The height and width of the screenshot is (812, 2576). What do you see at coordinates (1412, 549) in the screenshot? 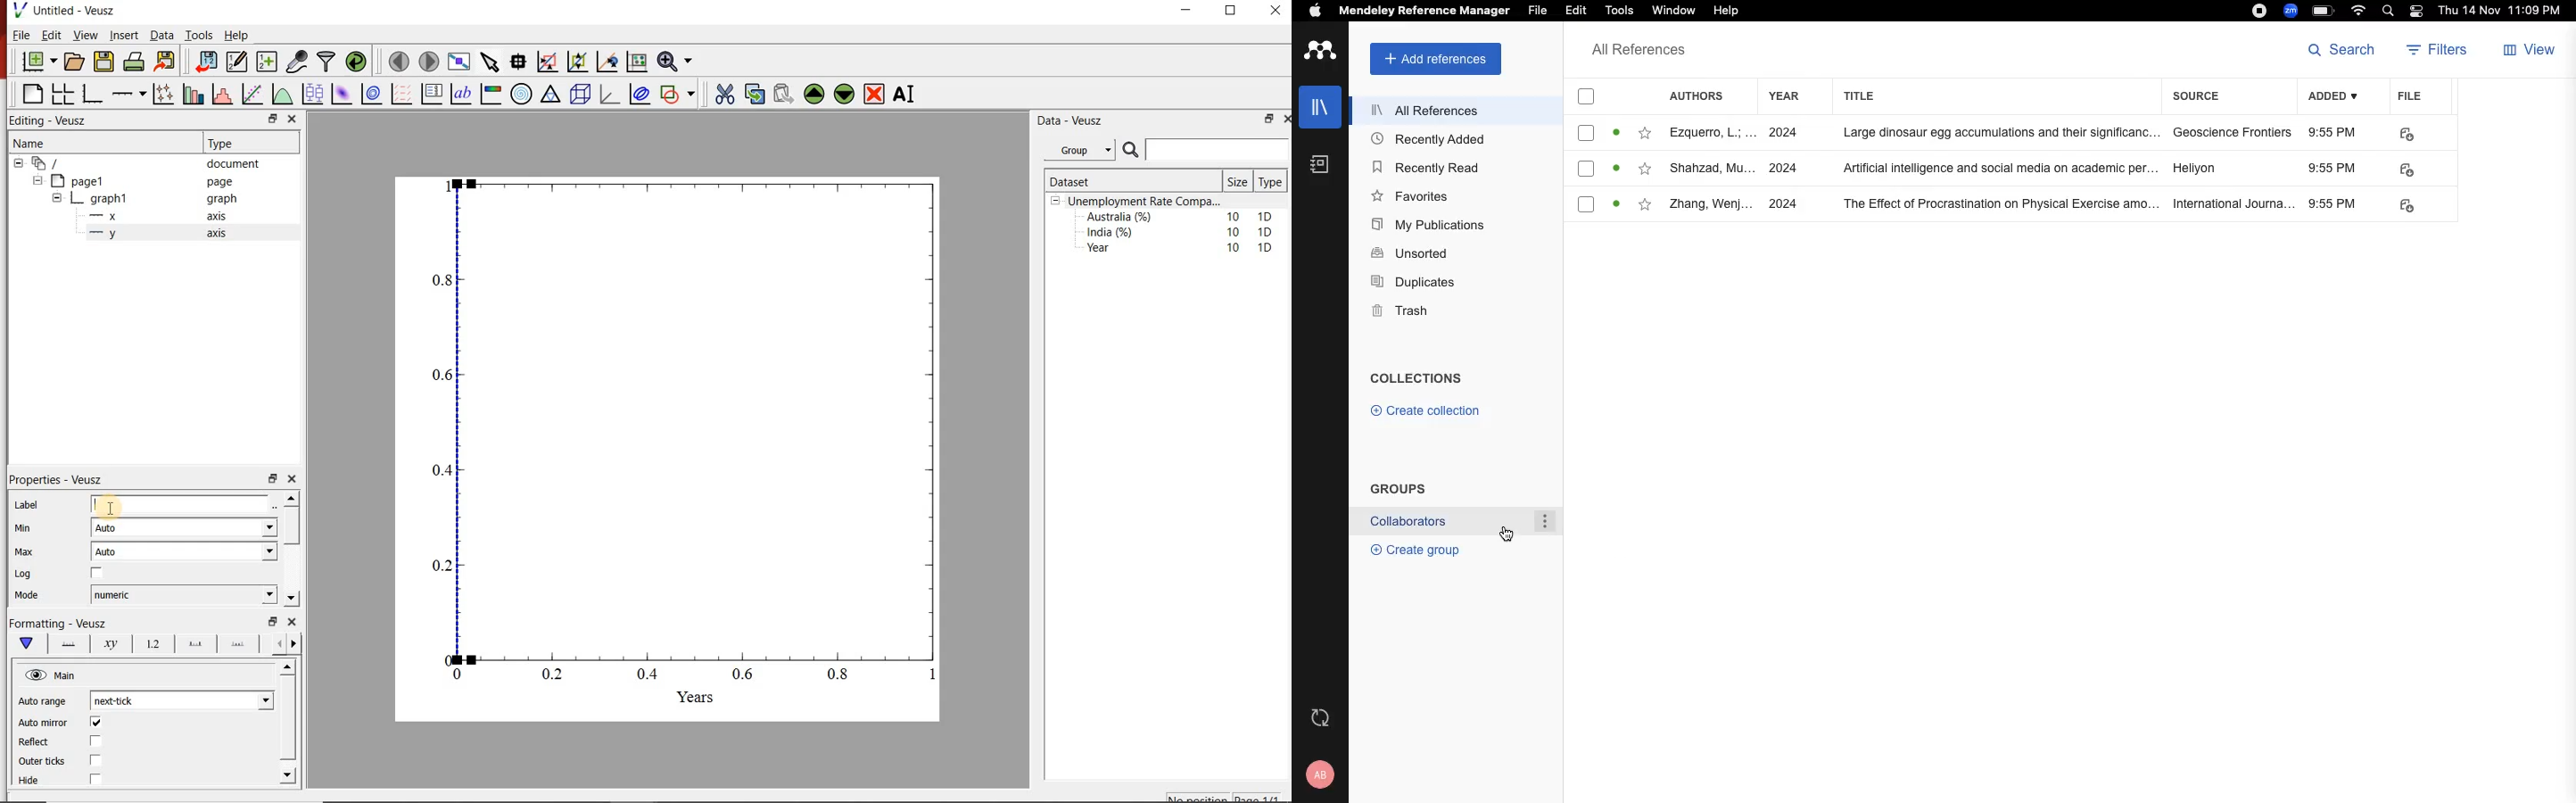
I see `® Create group` at bounding box center [1412, 549].